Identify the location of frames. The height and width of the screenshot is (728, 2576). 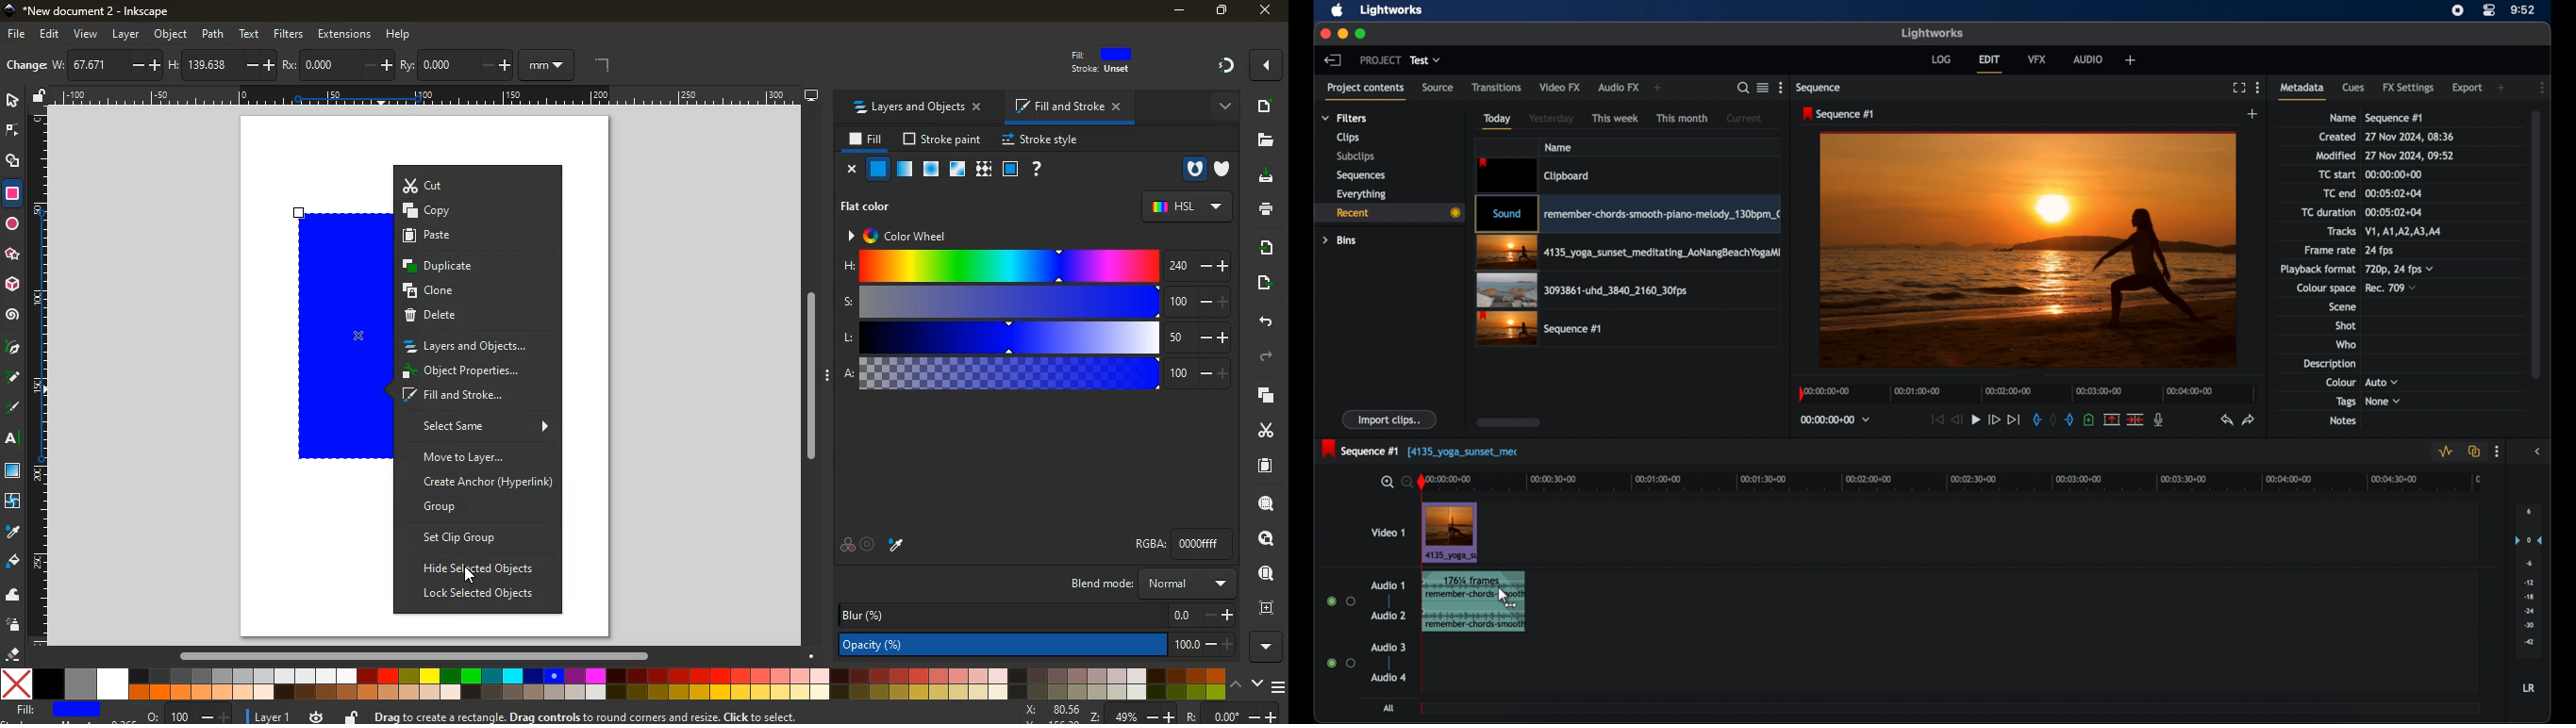
(1470, 579).